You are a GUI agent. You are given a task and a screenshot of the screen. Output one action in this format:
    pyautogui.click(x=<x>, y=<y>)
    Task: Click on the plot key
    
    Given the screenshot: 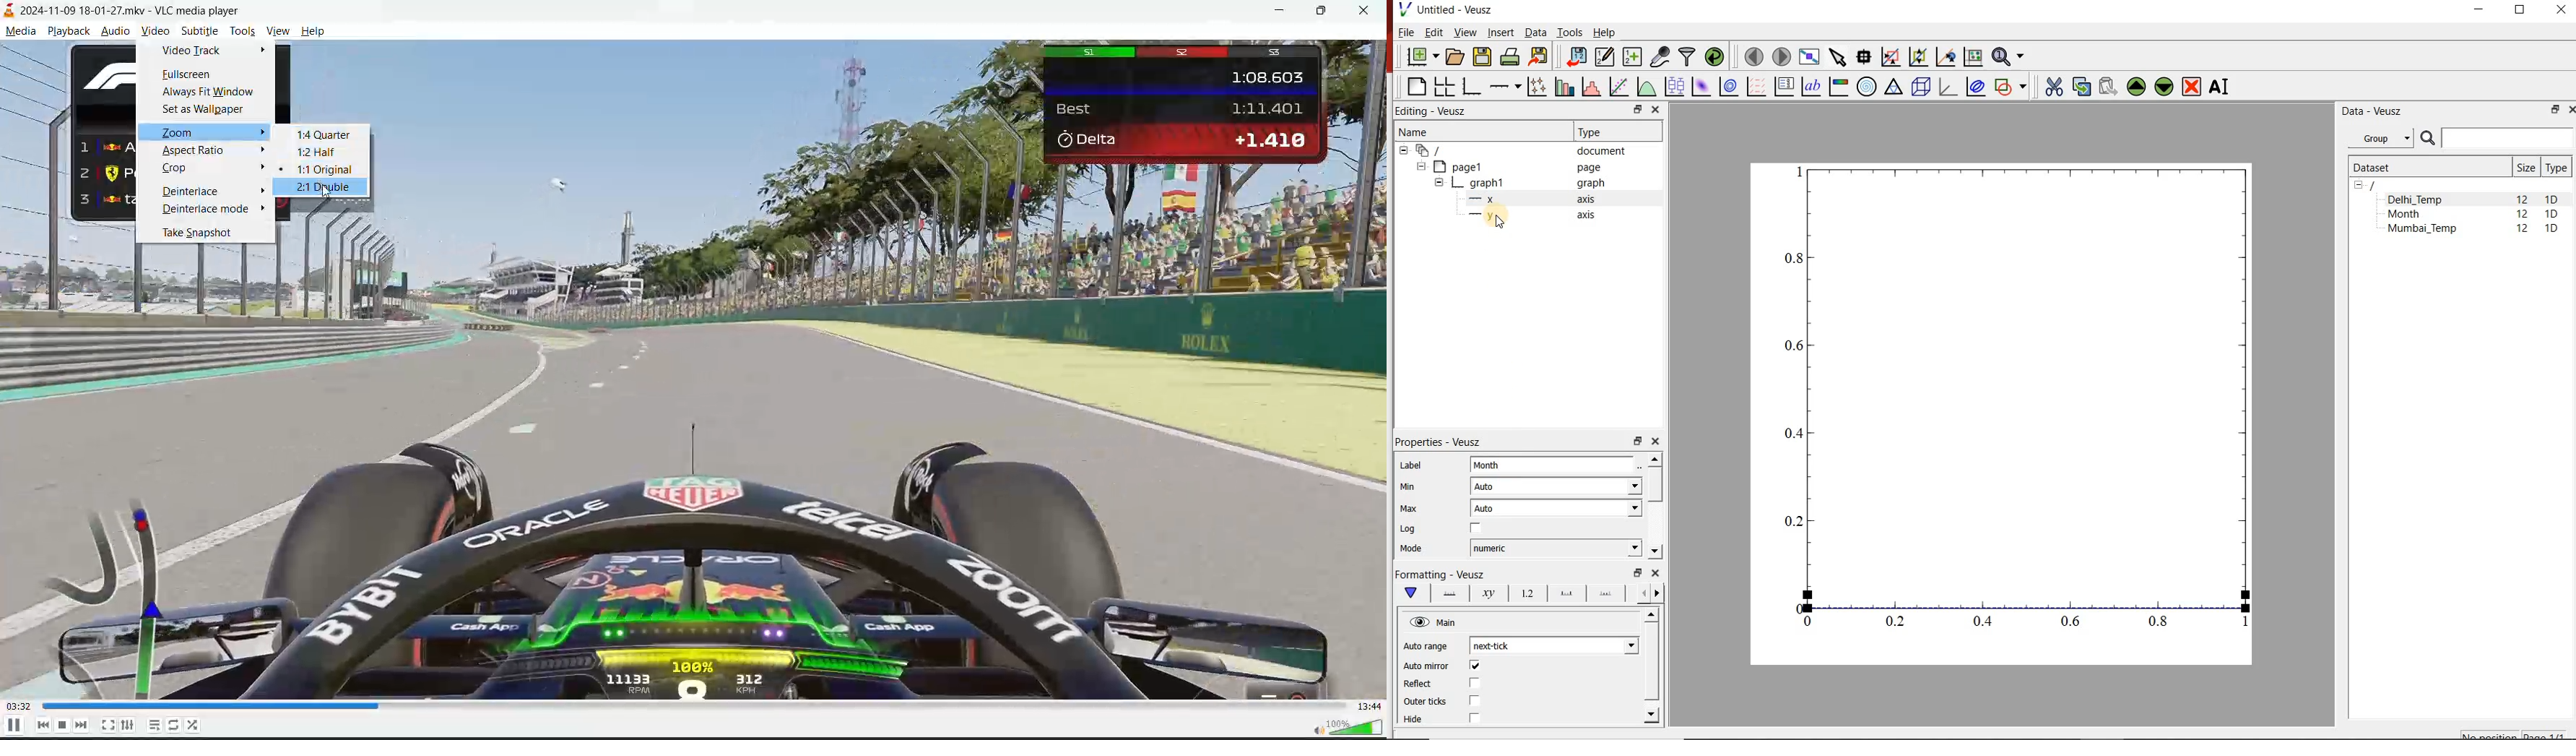 What is the action you would take?
    pyautogui.click(x=1783, y=87)
    